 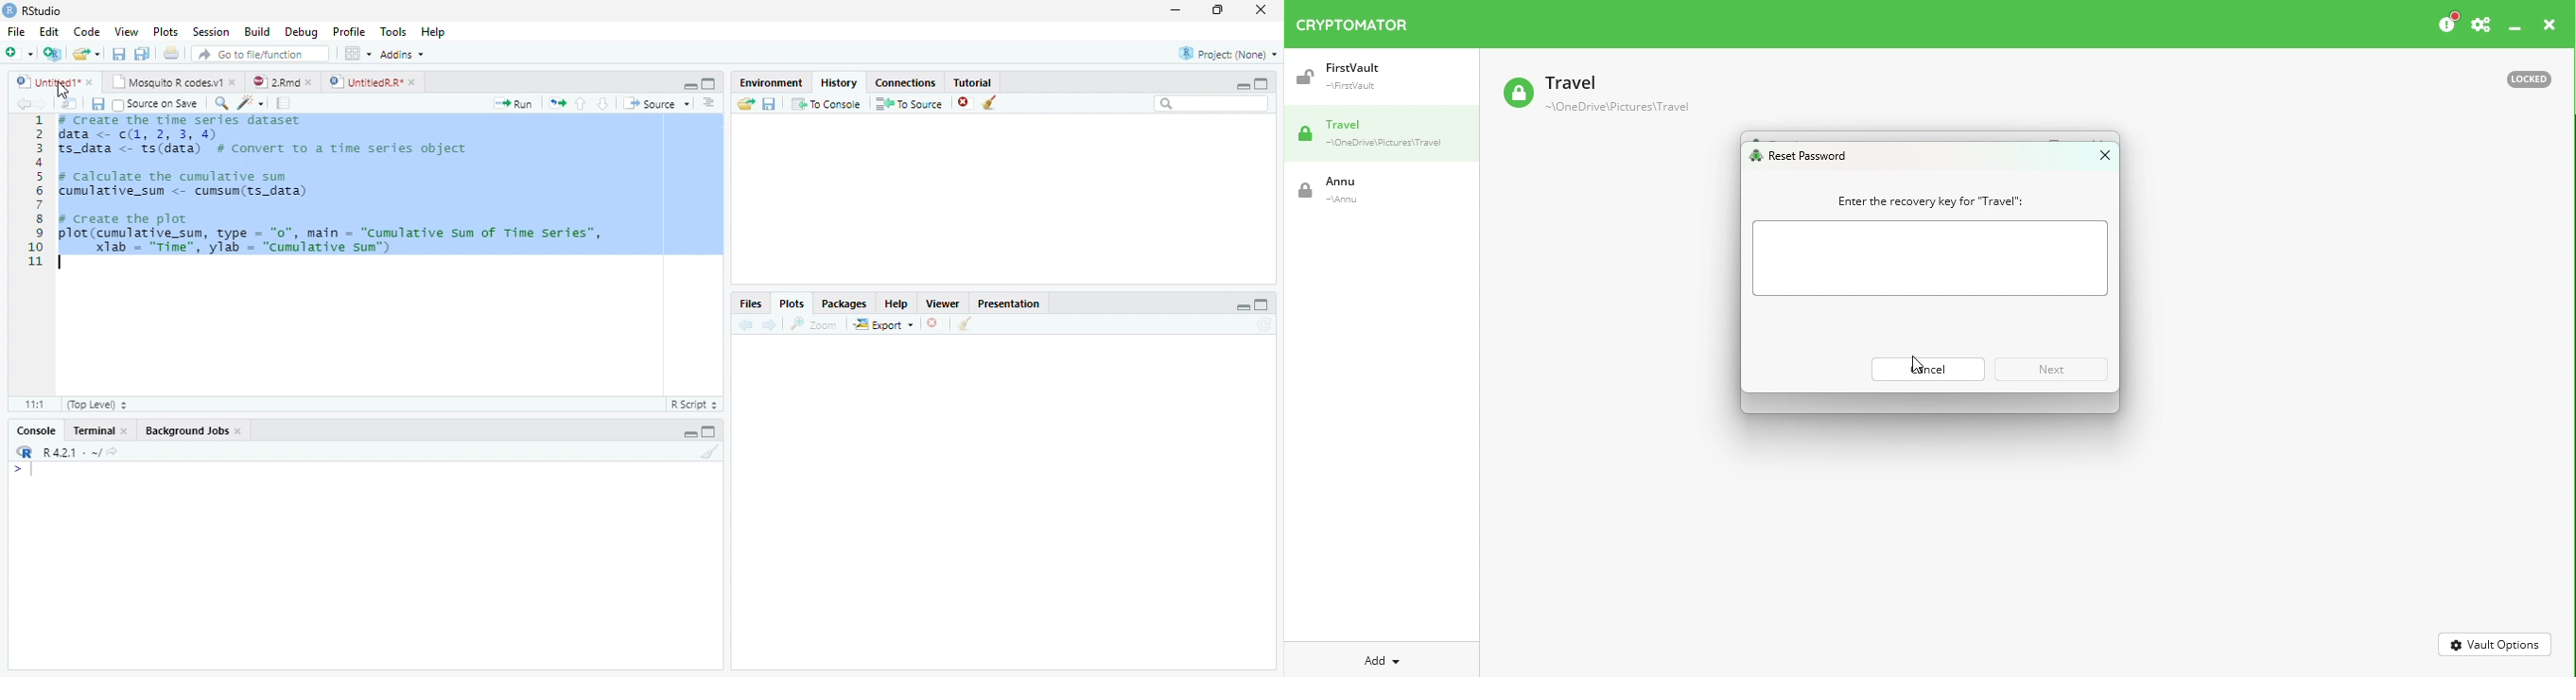 I want to click on Clear Console, so click(x=708, y=455).